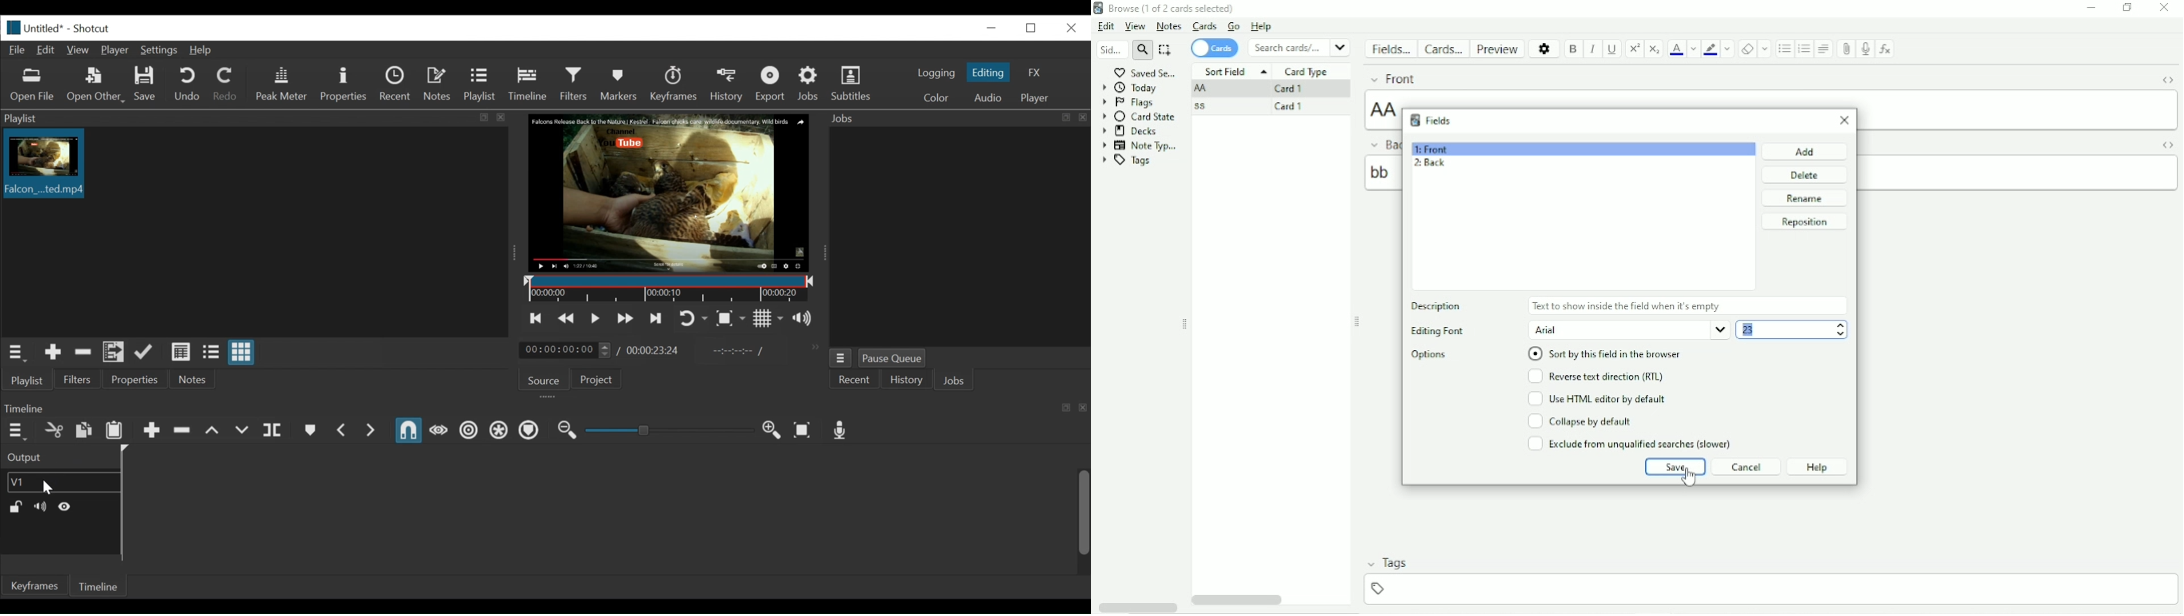  I want to click on File name, so click(34, 27).